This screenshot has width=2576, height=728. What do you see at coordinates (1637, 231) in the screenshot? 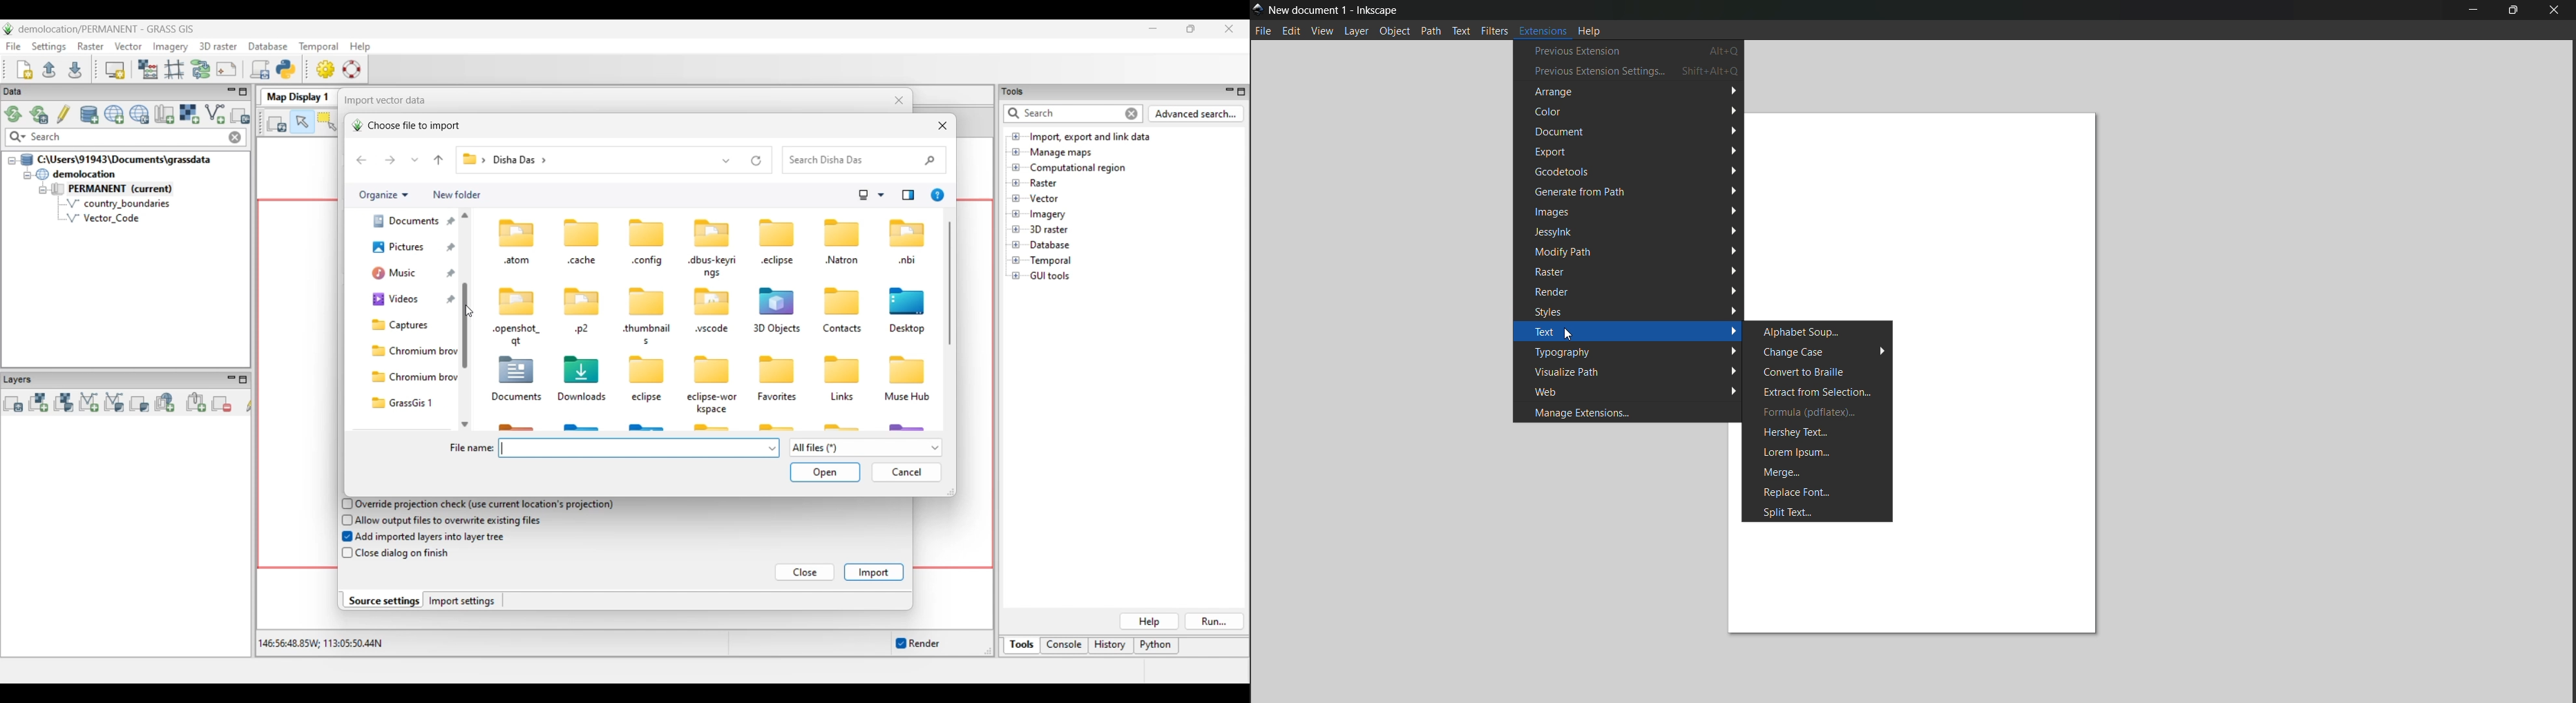
I see `jessylink` at bounding box center [1637, 231].